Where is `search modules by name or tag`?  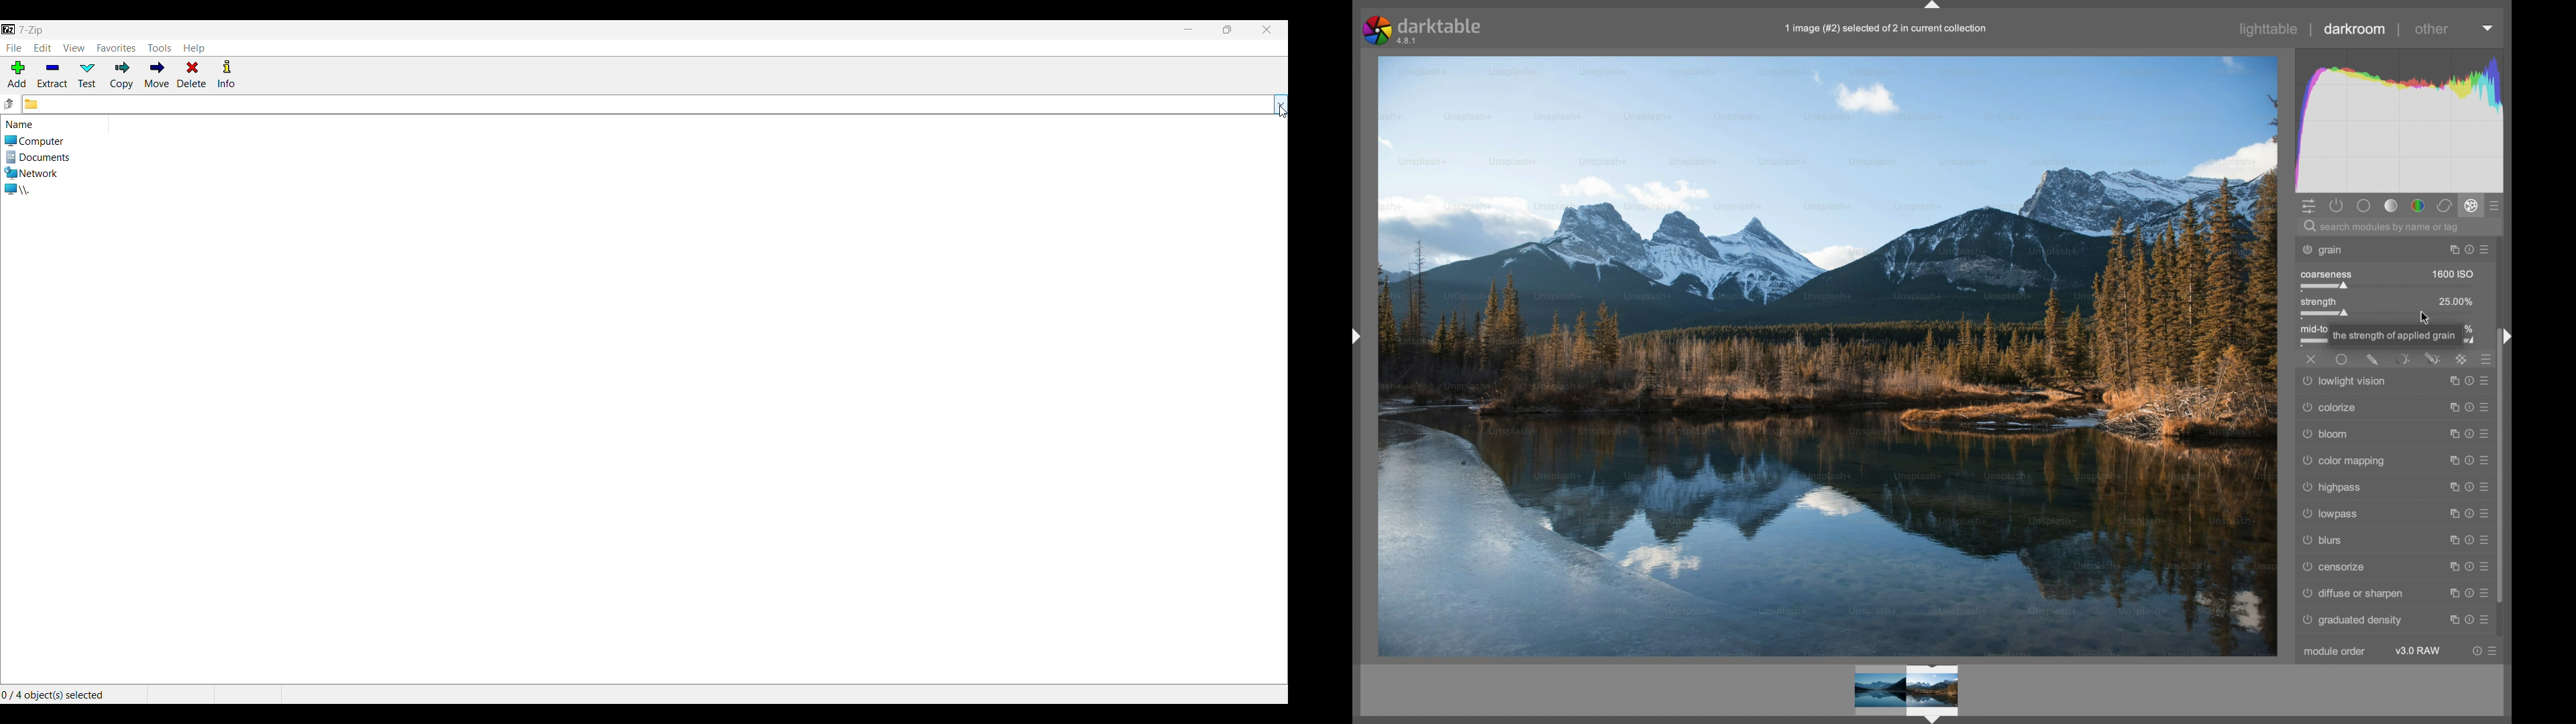
search modules by name or tag is located at coordinates (2381, 227).